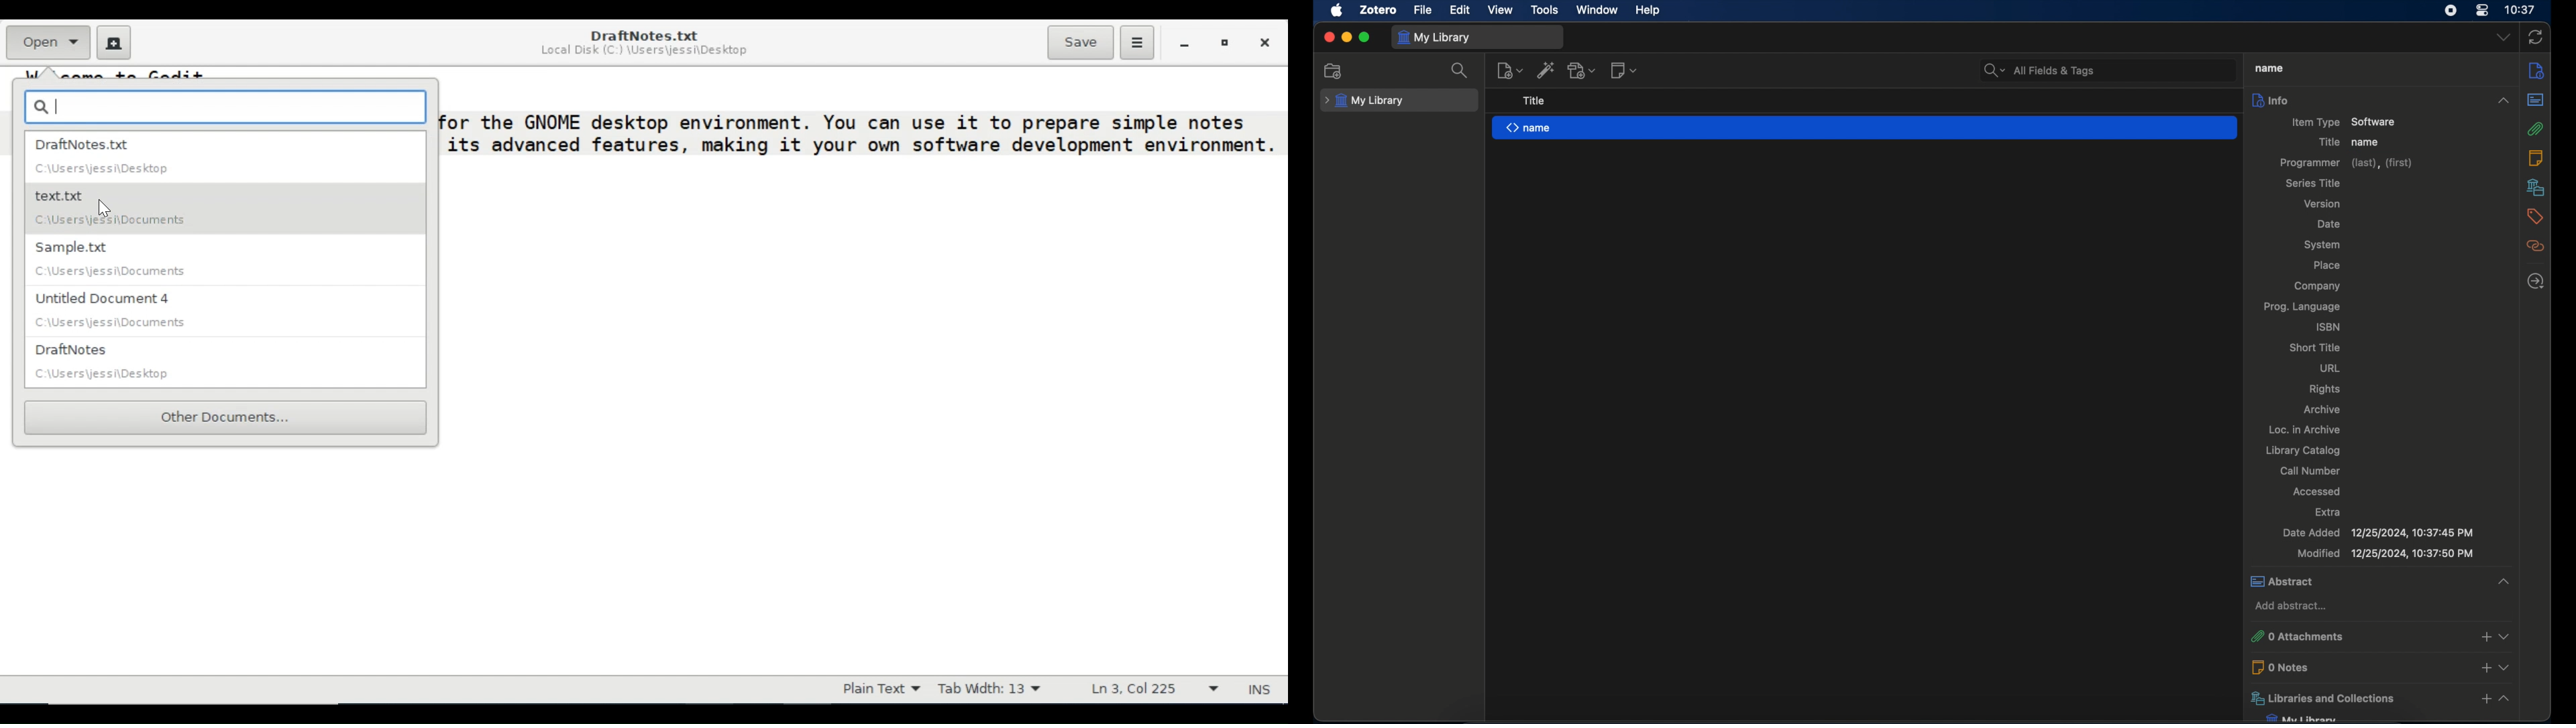 Image resolution: width=2576 pixels, height=728 pixels. I want to click on edit, so click(1460, 11).